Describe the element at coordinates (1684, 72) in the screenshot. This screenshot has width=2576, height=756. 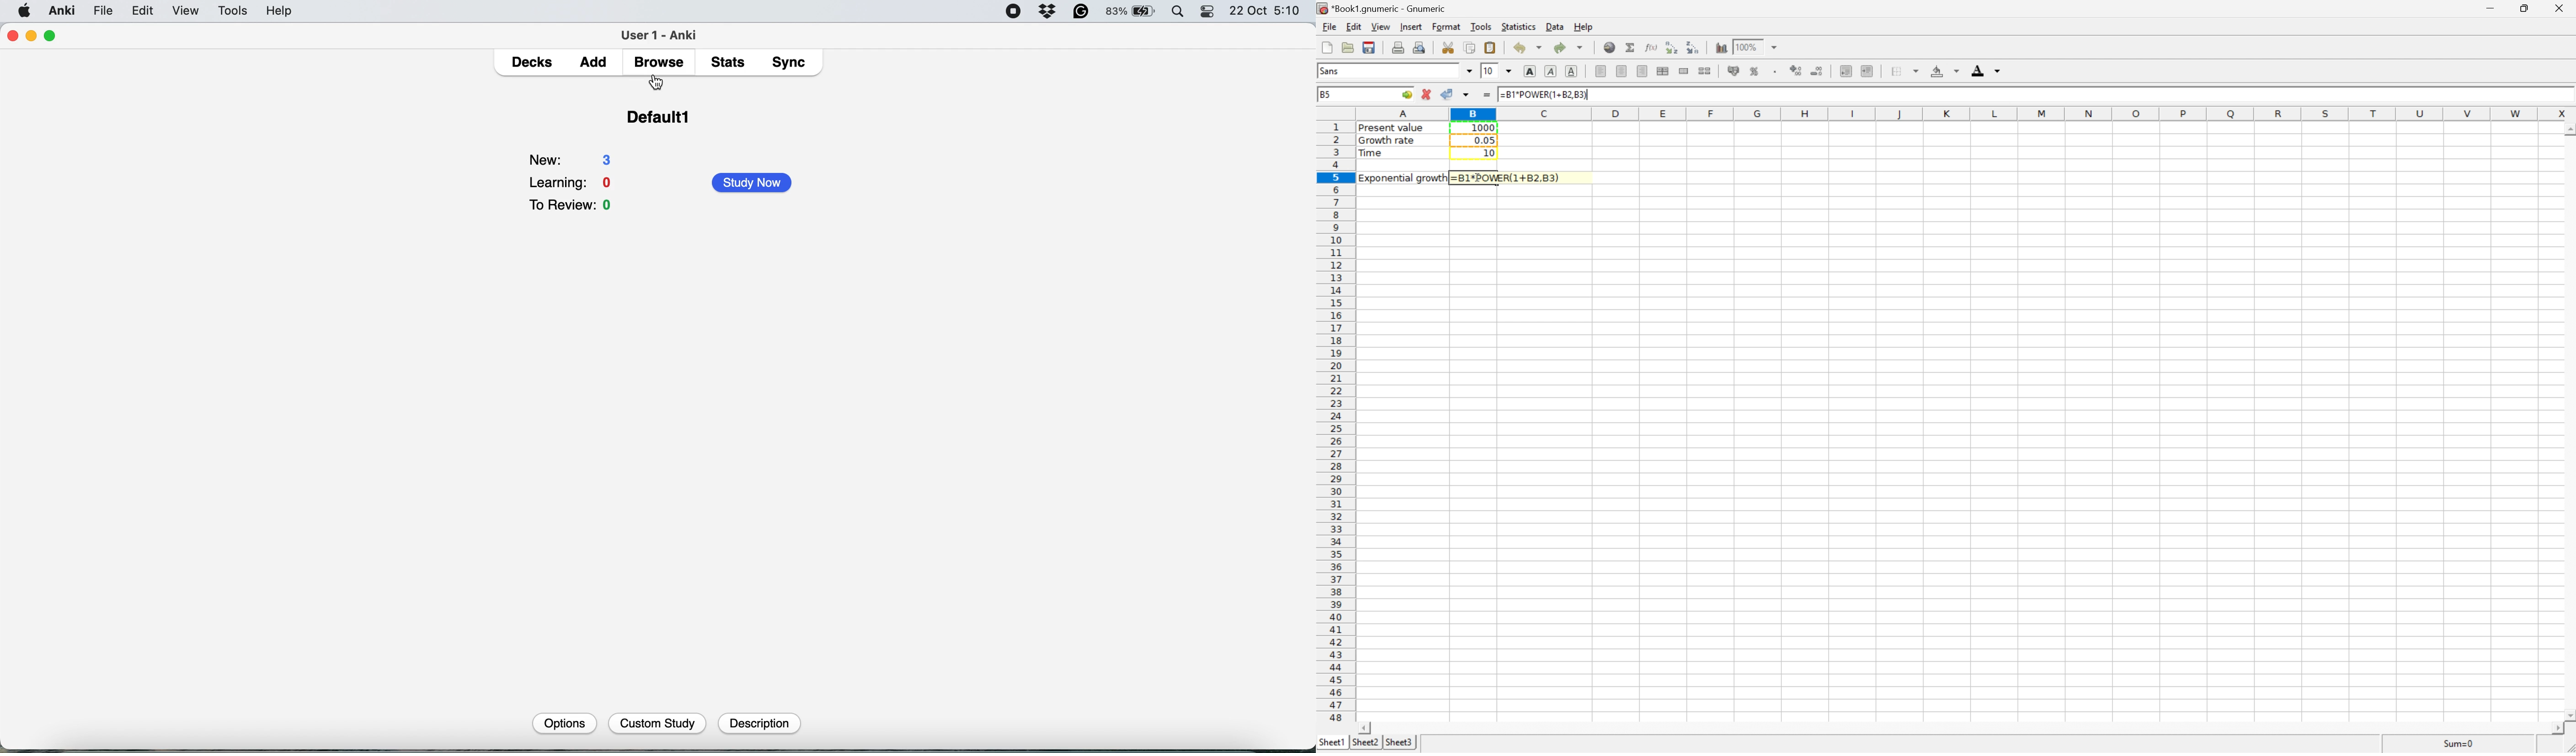
I see `Merge ranges of cells` at that location.